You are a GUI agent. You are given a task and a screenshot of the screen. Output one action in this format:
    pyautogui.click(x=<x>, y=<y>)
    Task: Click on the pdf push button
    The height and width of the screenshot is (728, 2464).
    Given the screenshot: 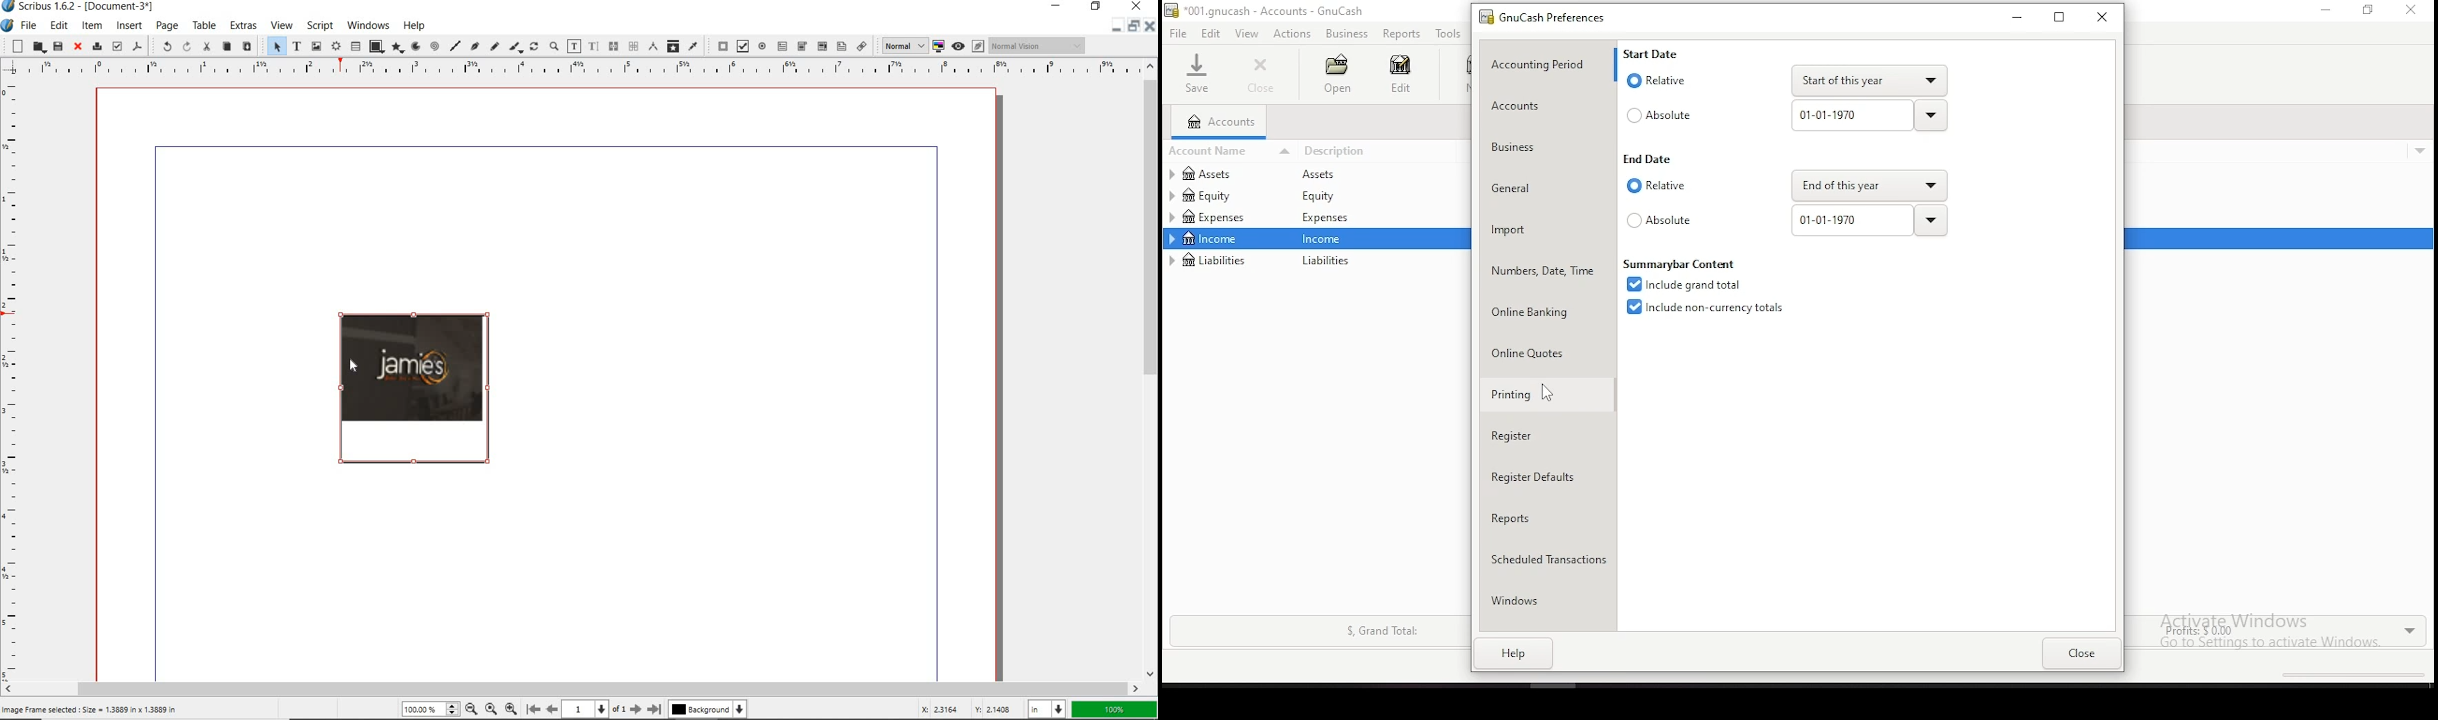 What is the action you would take?
    pyautogui.click(x=719, y=46)
    